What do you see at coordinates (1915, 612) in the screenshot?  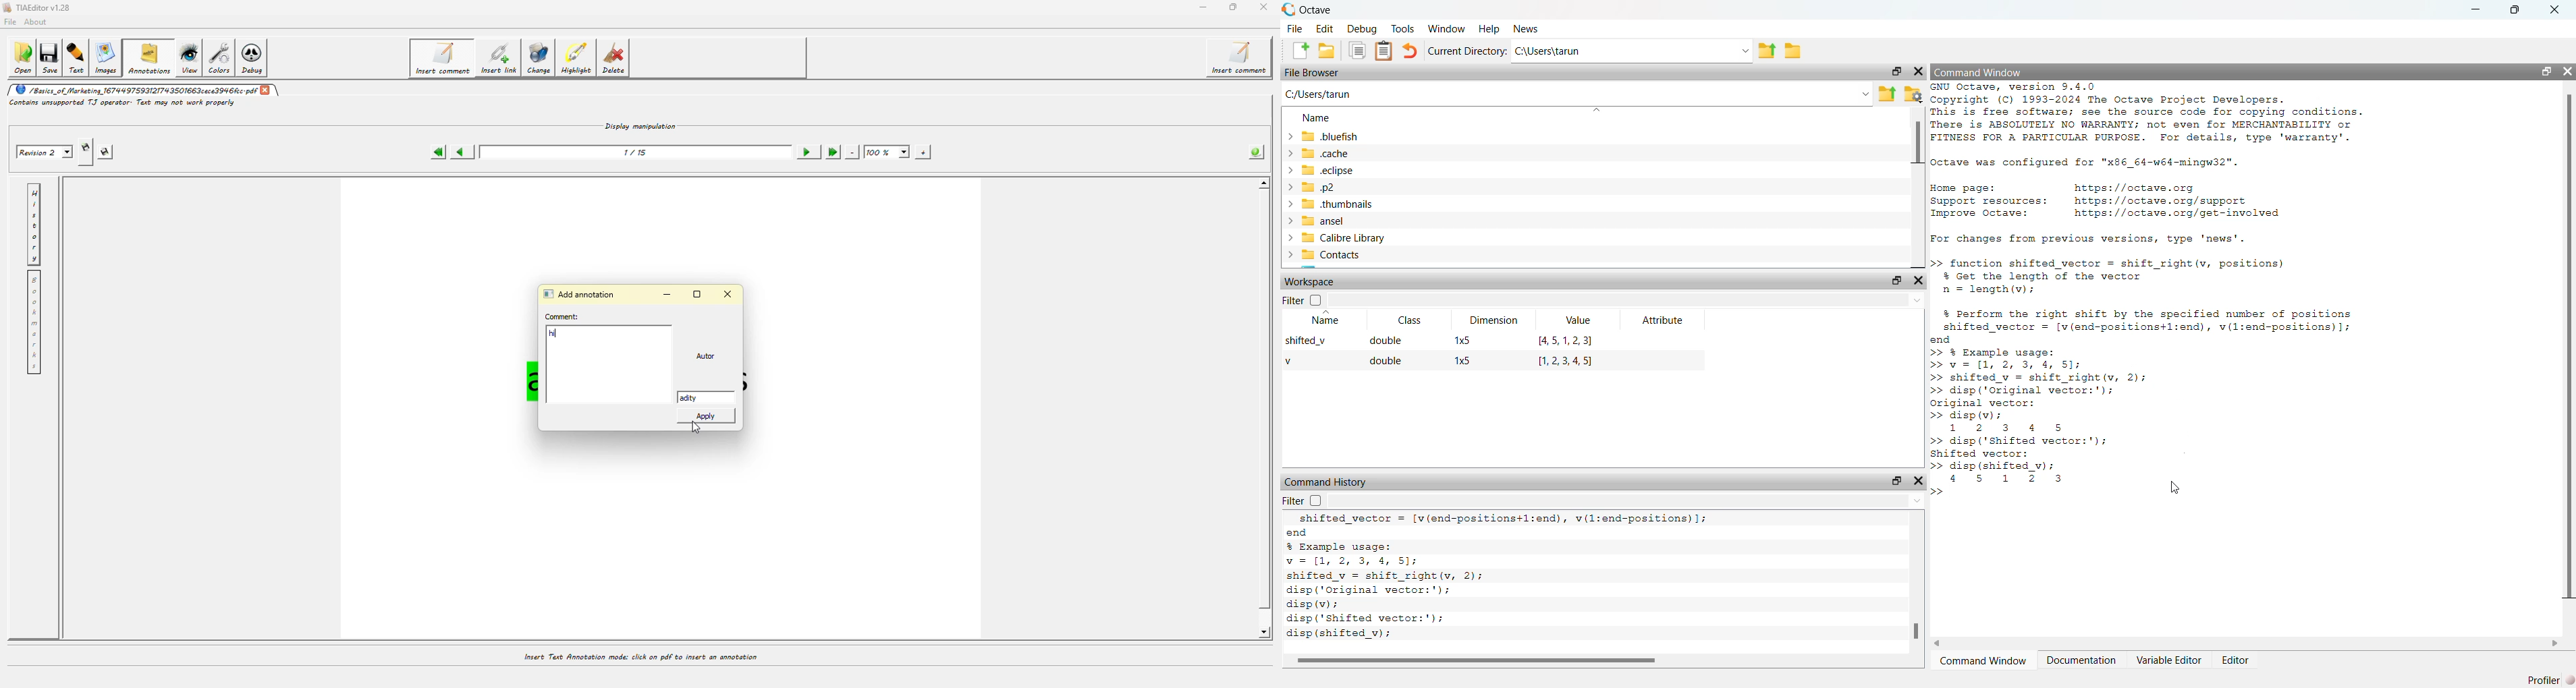 I see `scrollbar` at bounding box center [1915, 612].